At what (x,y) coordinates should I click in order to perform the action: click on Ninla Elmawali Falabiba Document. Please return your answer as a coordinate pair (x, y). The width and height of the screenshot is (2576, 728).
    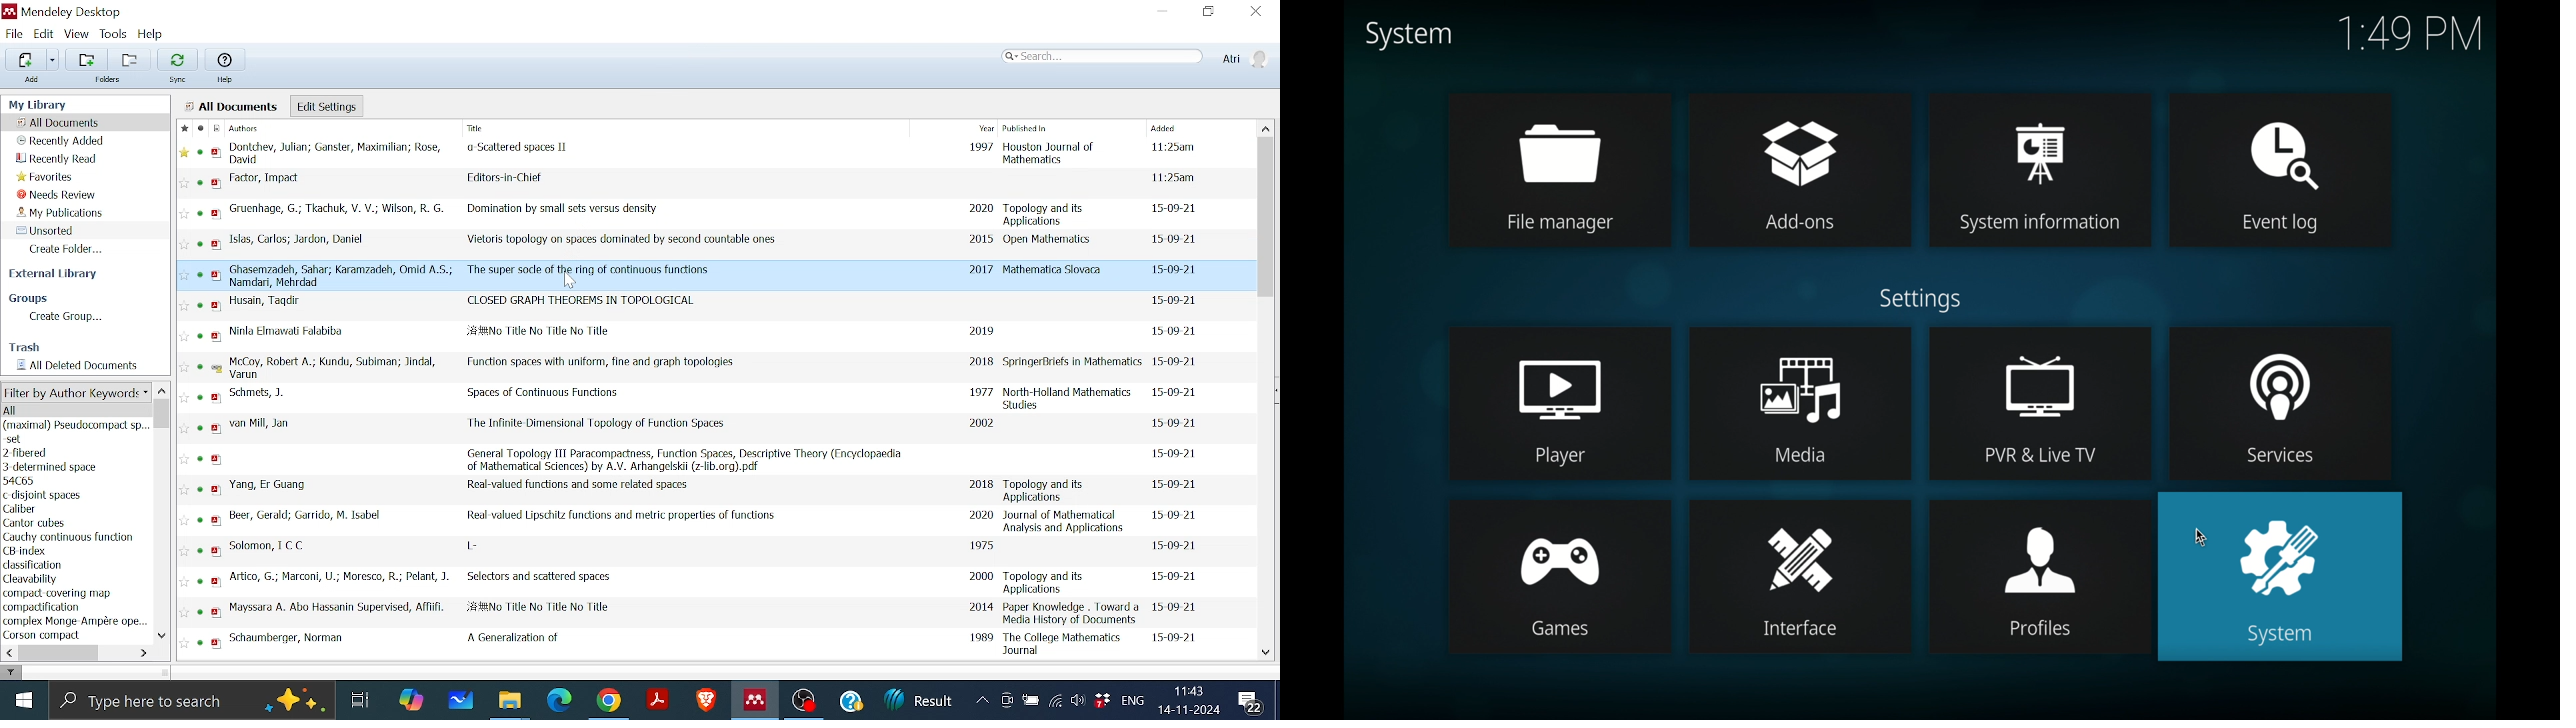
    Looking at the image, I should click on (708, 335).